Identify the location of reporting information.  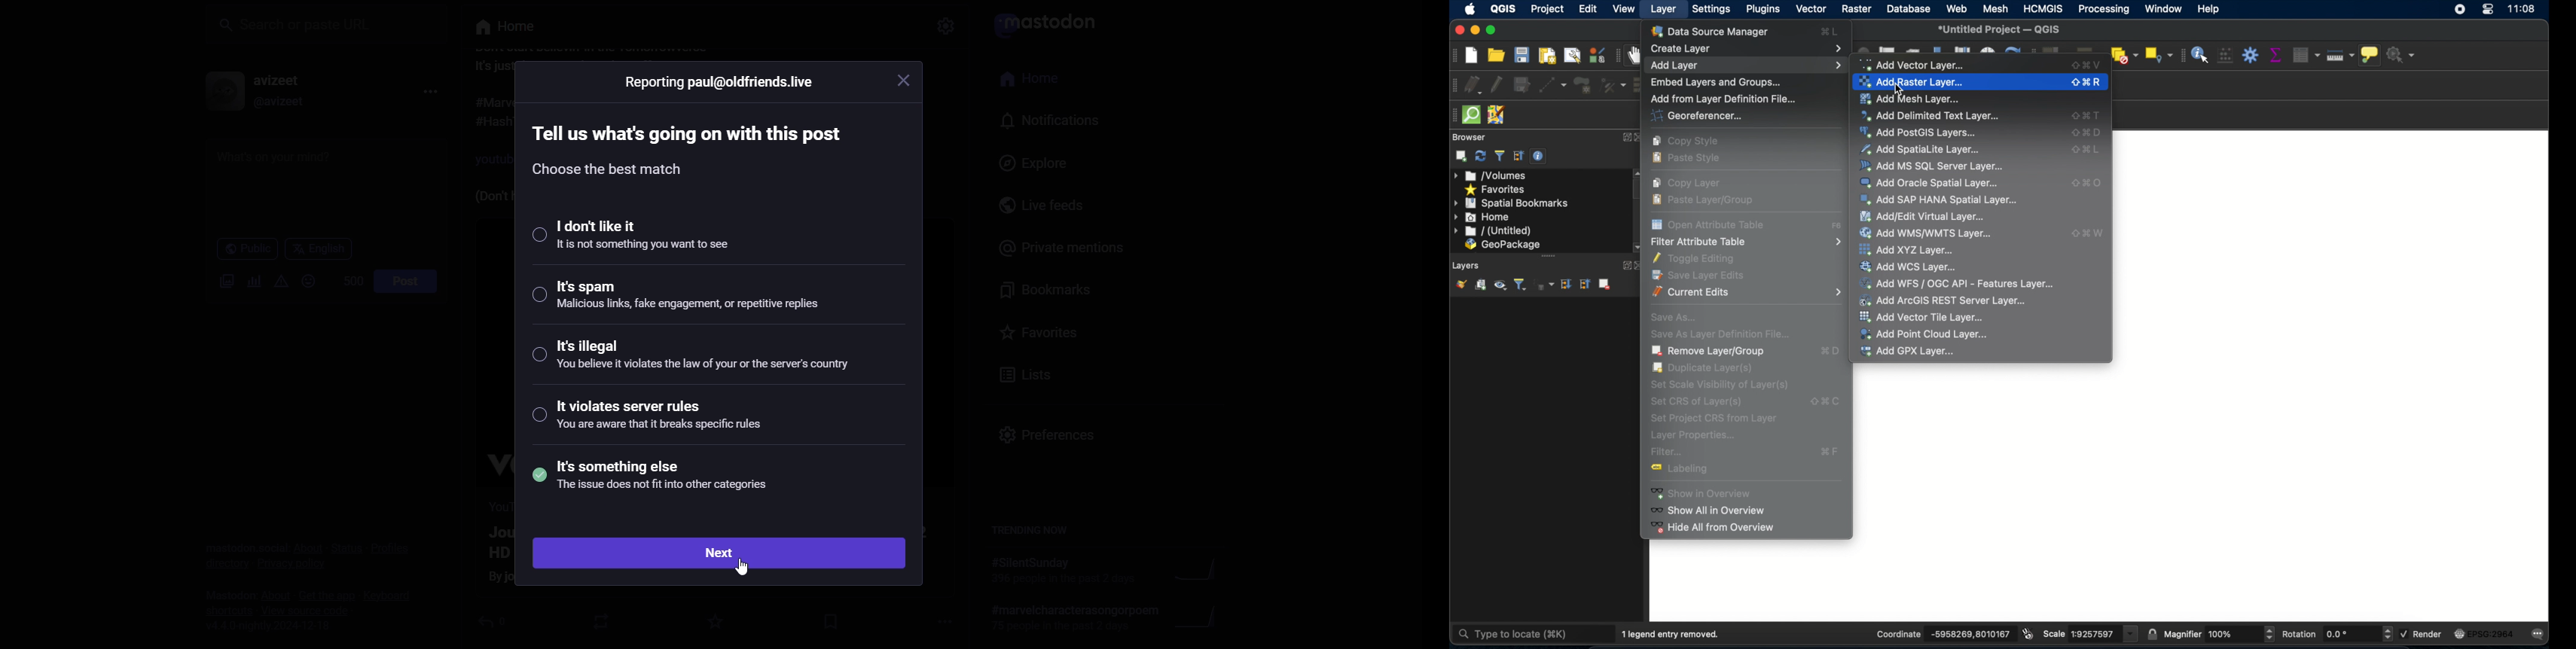
(718, 83).